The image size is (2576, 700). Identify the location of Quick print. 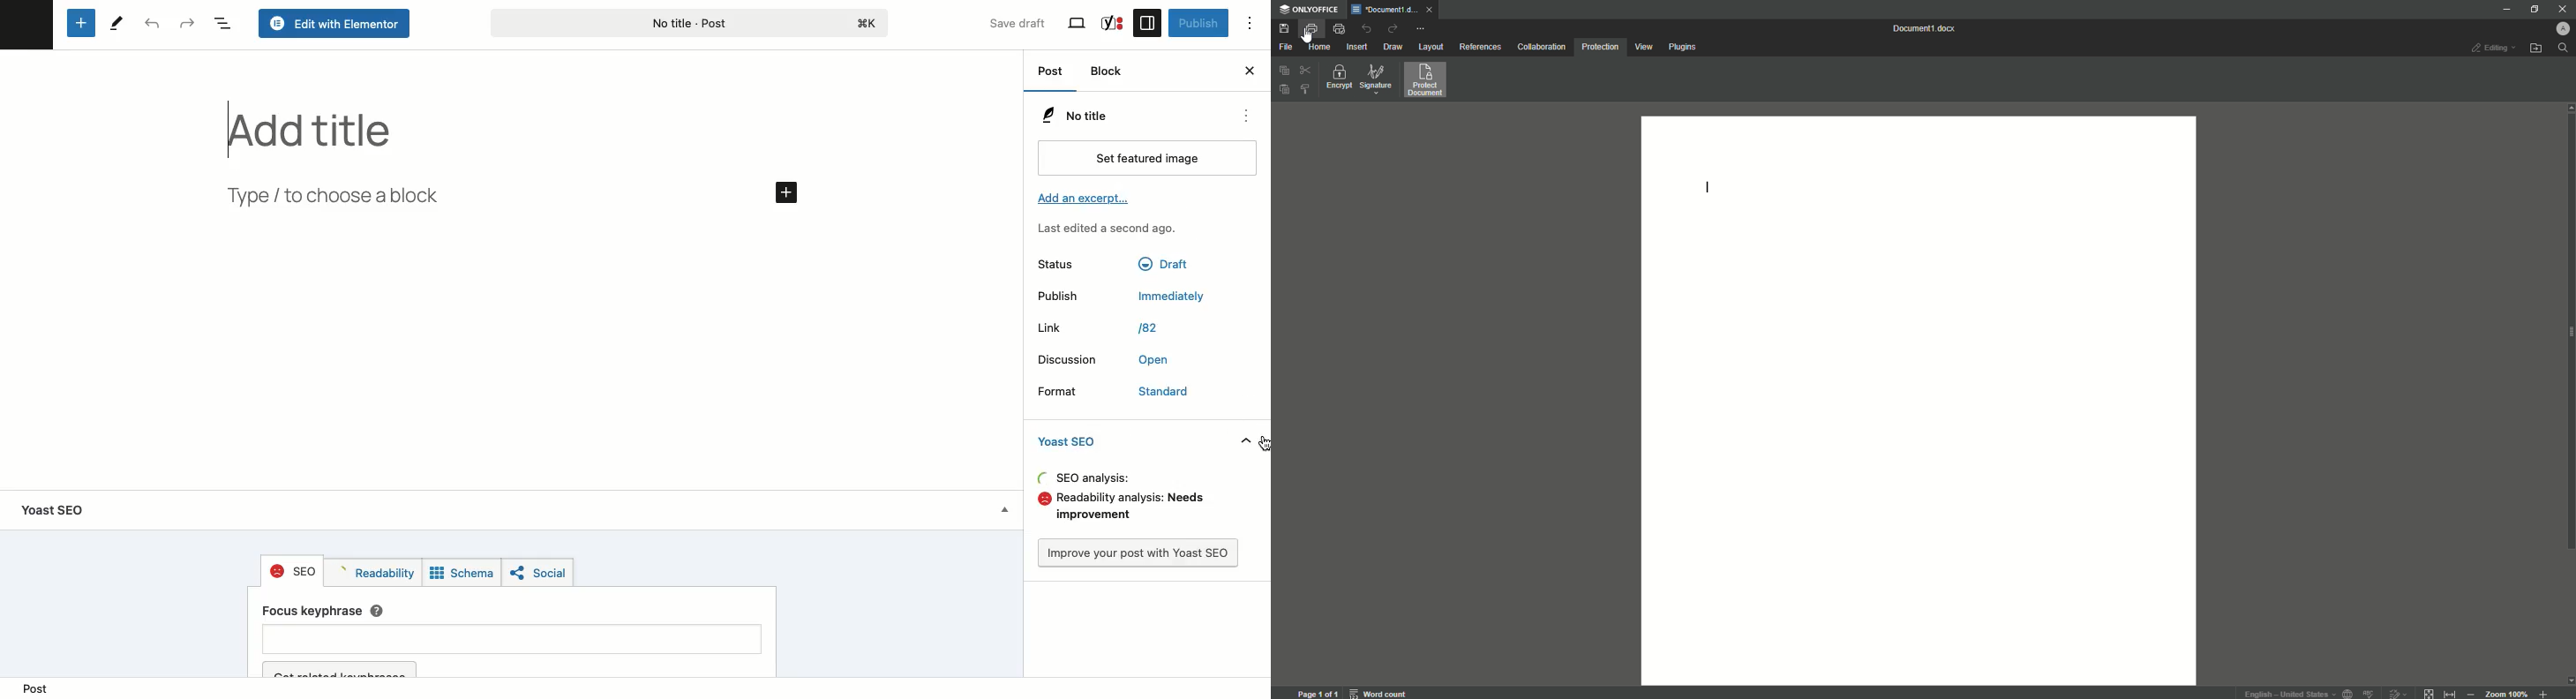
(1339, 29).